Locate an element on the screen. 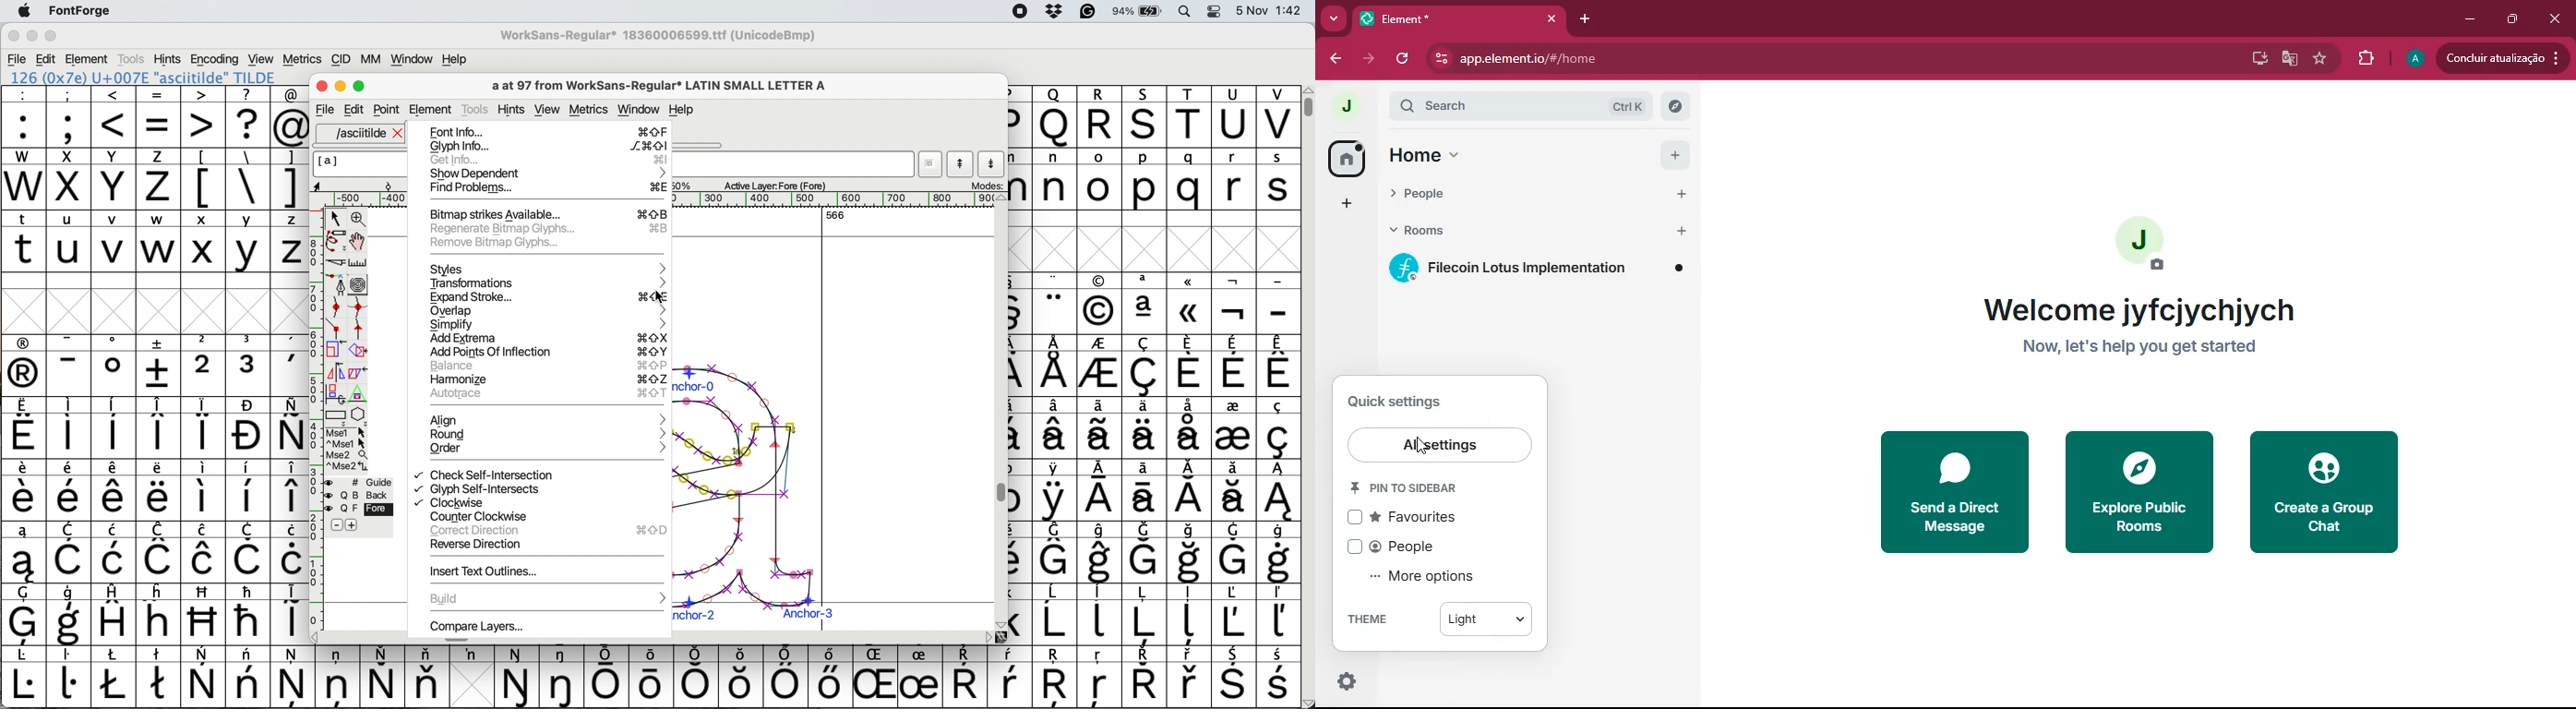 Image resolution: width=2576 pixels, height=728 pixels. r is located at coordinates (1232, 179).